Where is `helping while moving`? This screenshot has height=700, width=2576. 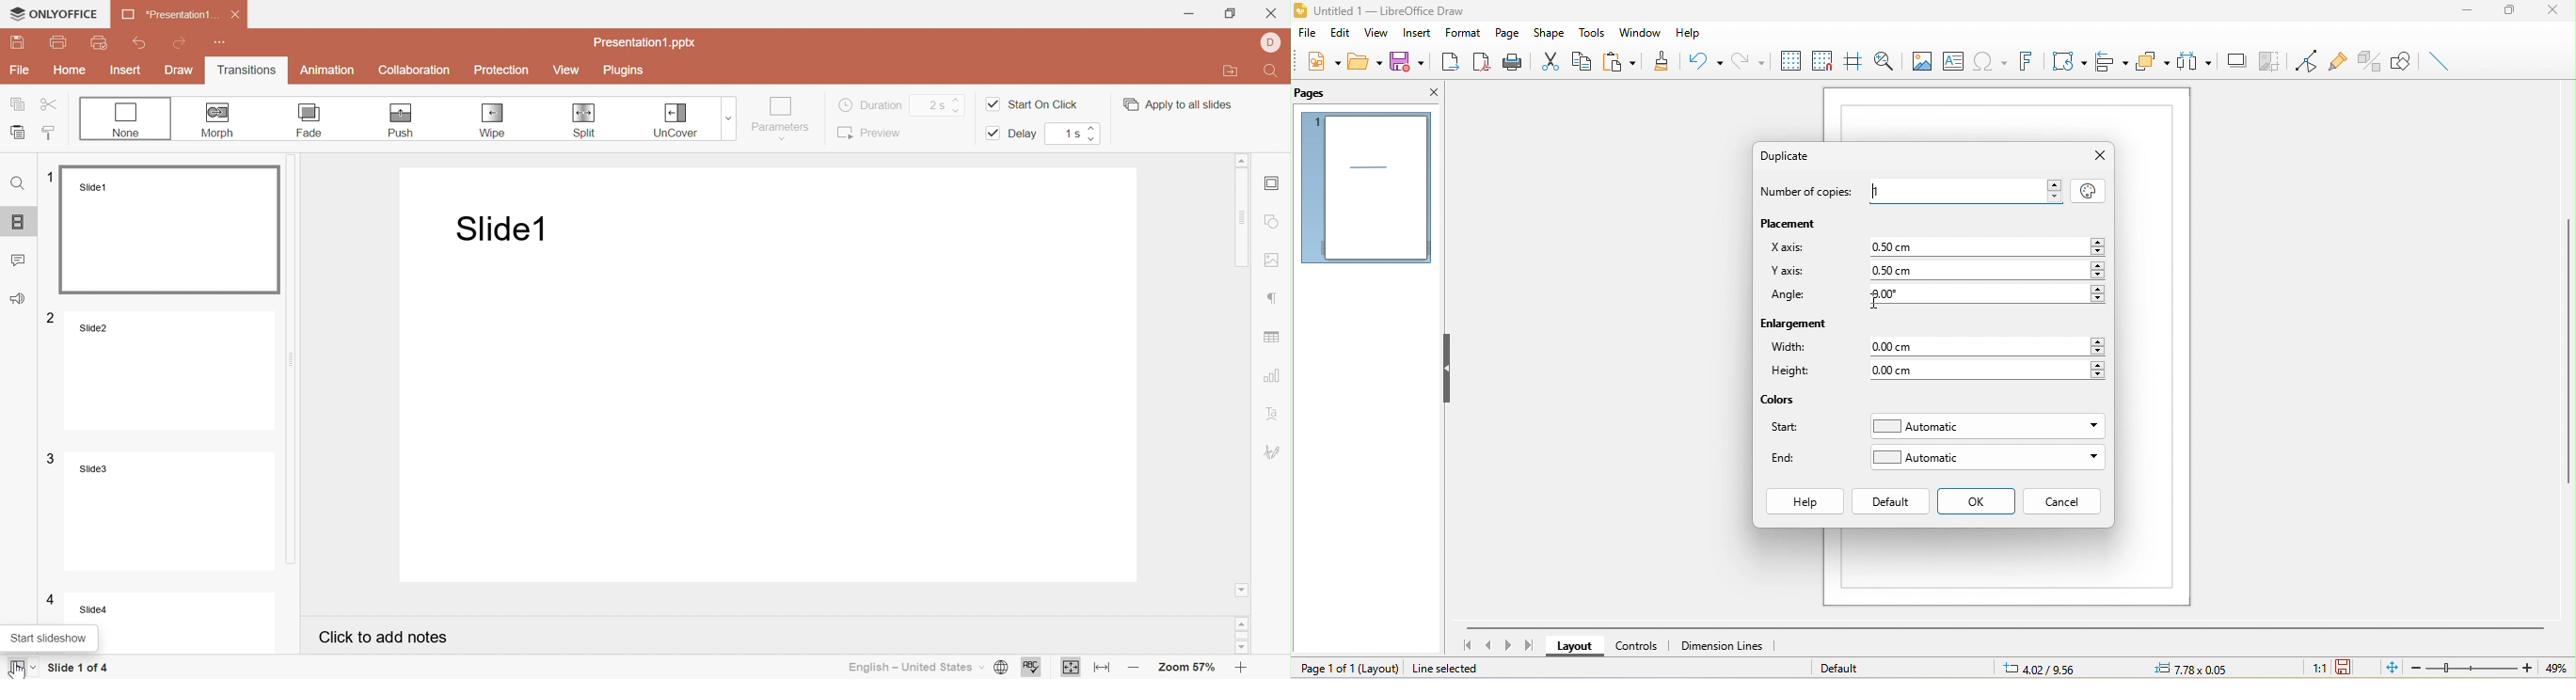 helping while moving is located at coordinates (1852, 57).